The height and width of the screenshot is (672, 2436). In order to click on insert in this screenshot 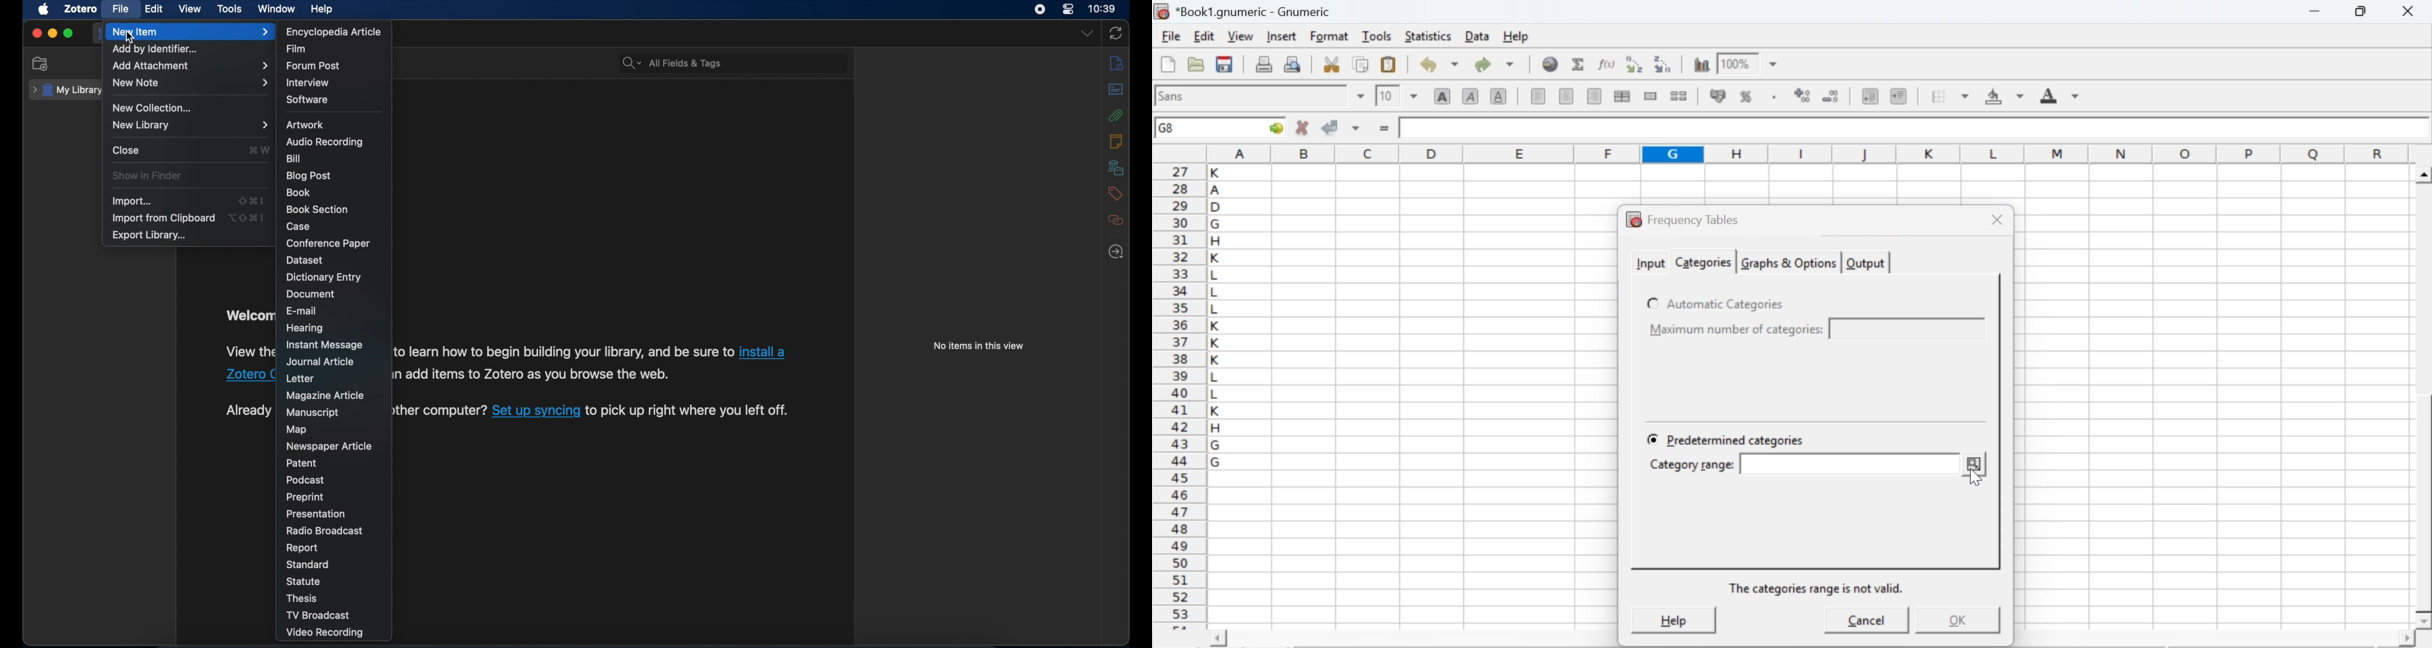, I will do `click(1280, 35)`.